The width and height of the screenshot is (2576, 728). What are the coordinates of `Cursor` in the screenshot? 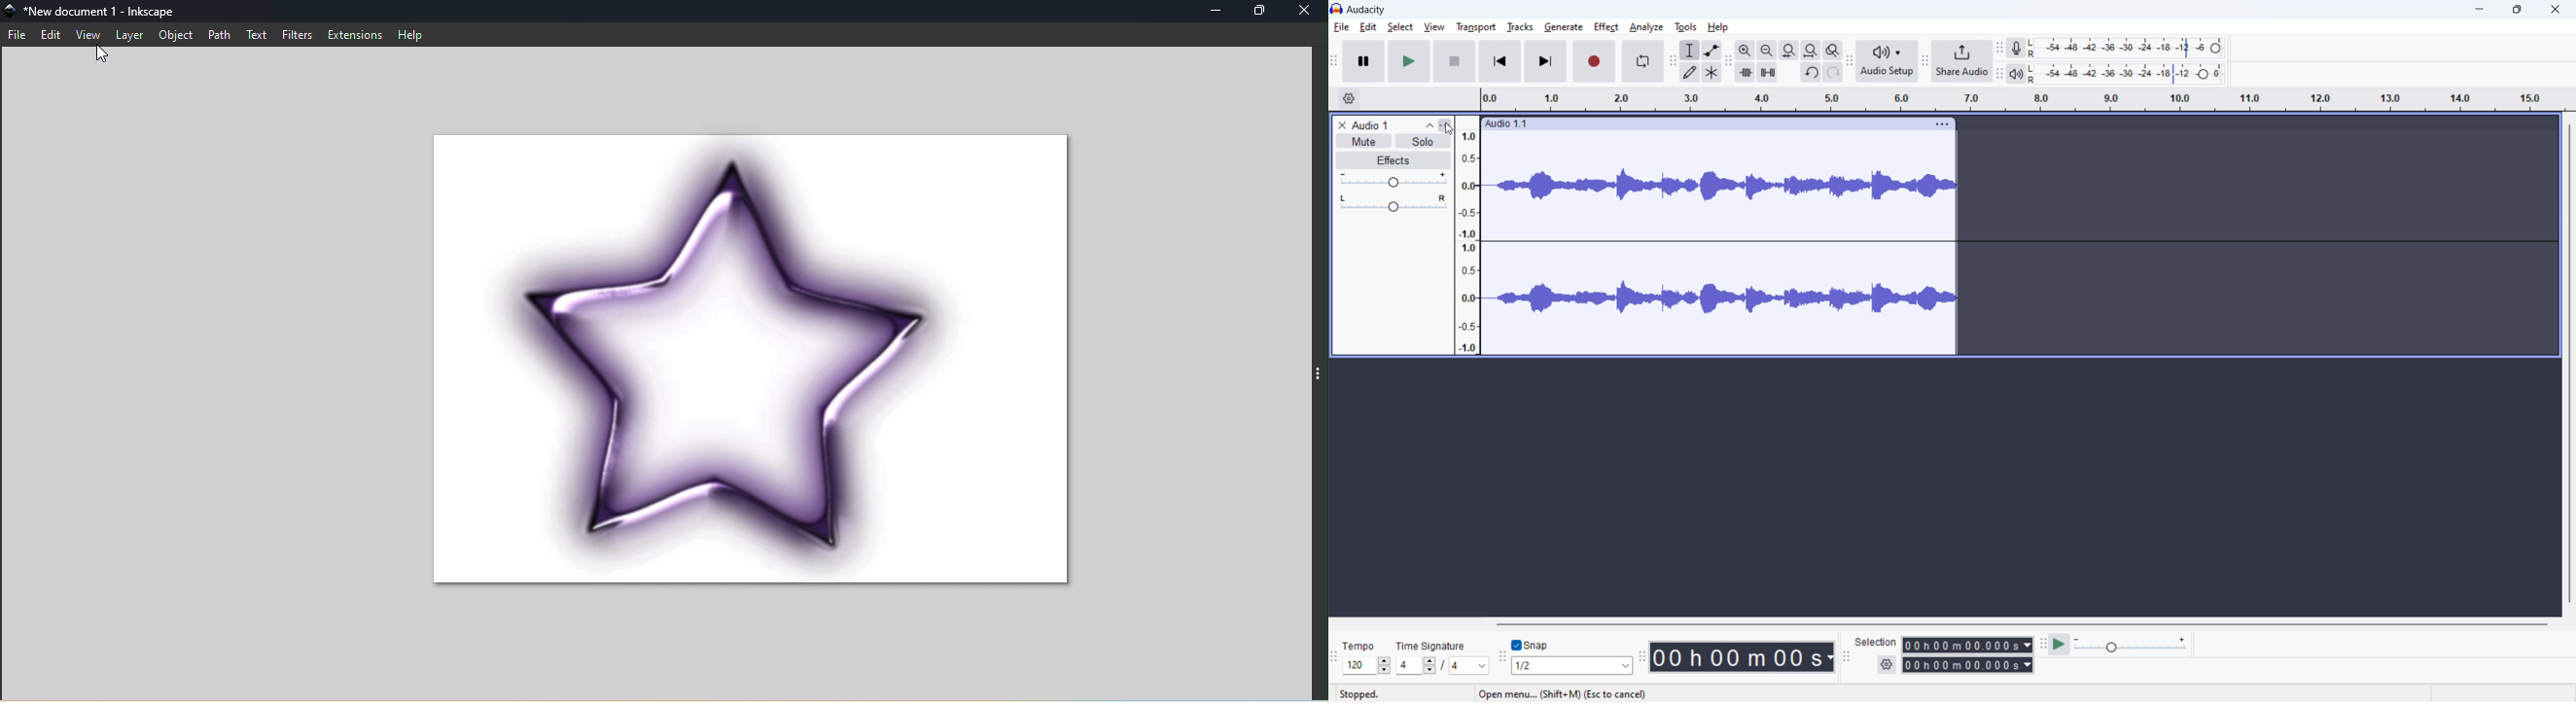 It's located at (102, 58).